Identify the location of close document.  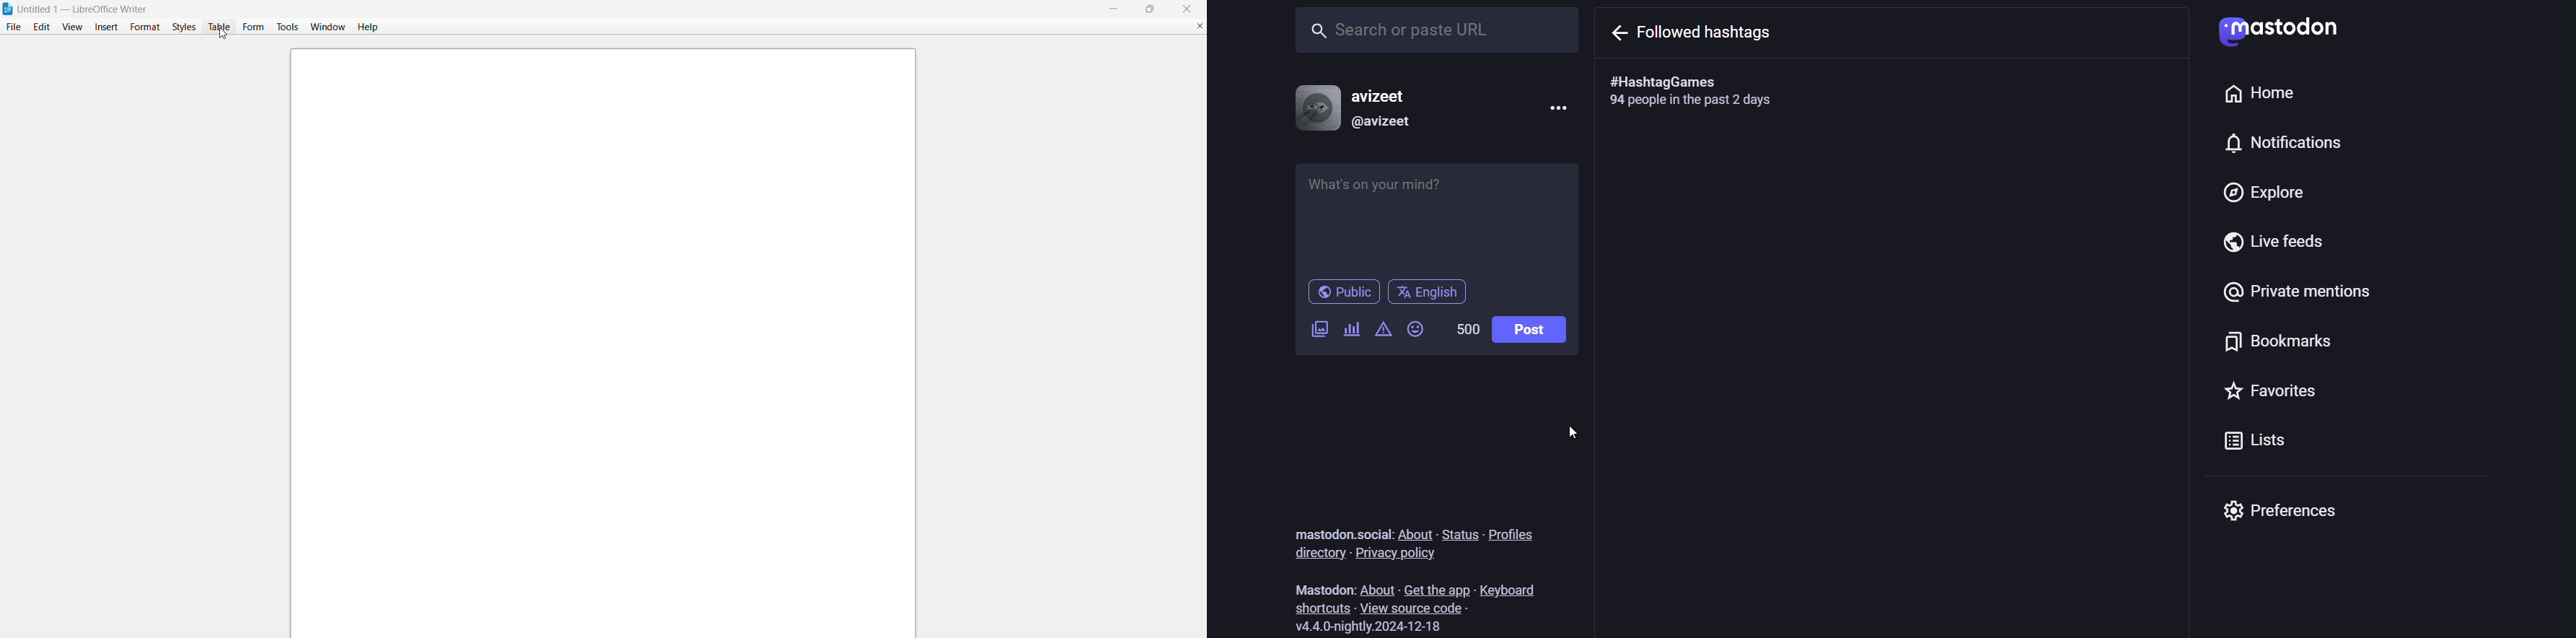
(1195, 25).